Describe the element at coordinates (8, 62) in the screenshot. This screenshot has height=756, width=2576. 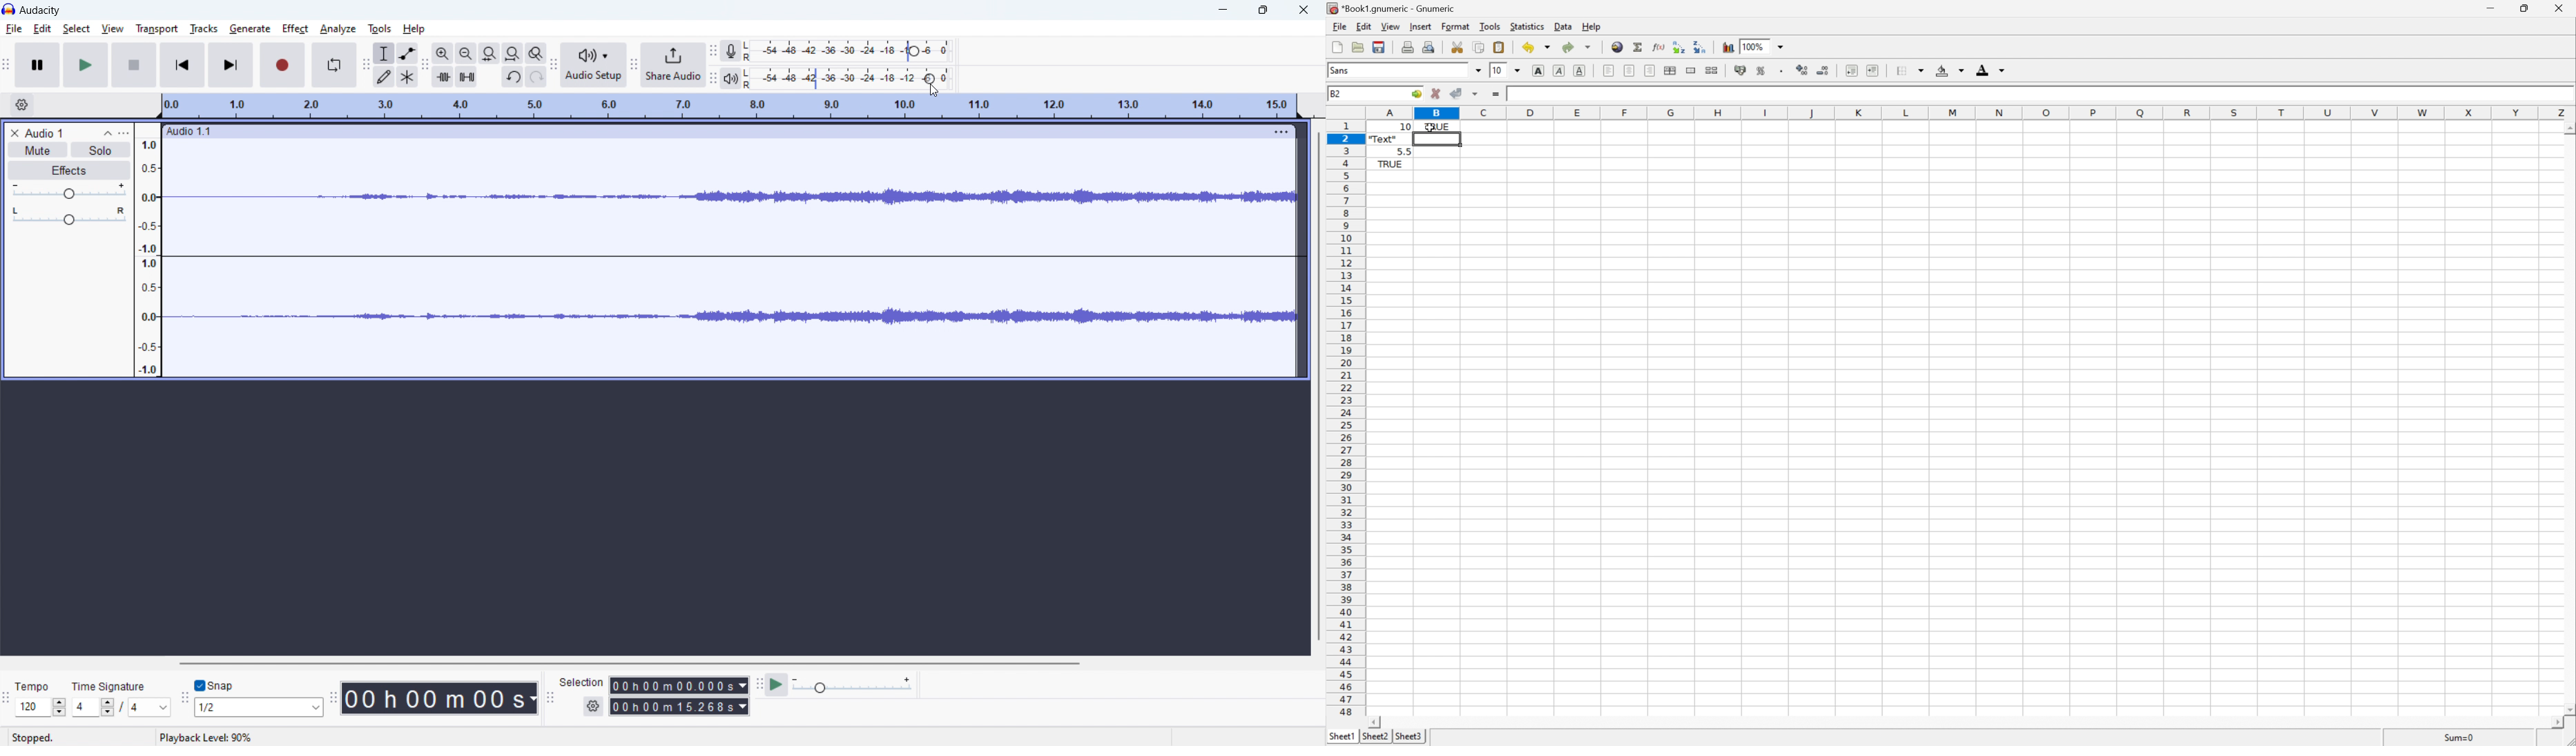
I see `transport toolbar` at that location.